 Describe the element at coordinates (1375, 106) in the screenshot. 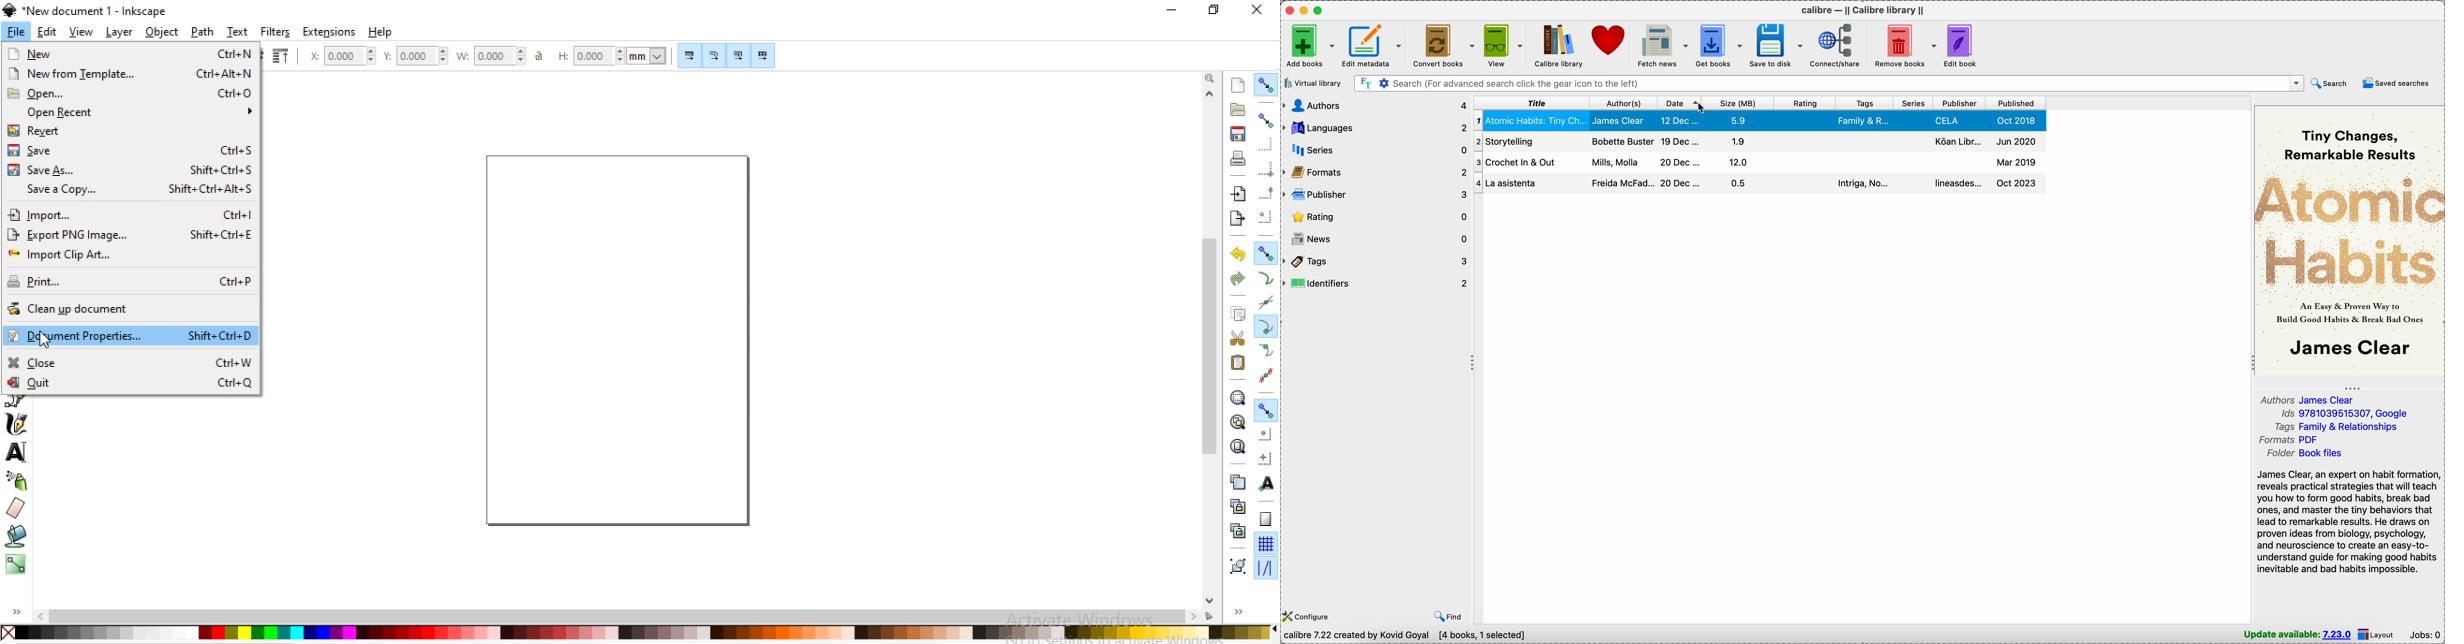

I see `authors` at that location.